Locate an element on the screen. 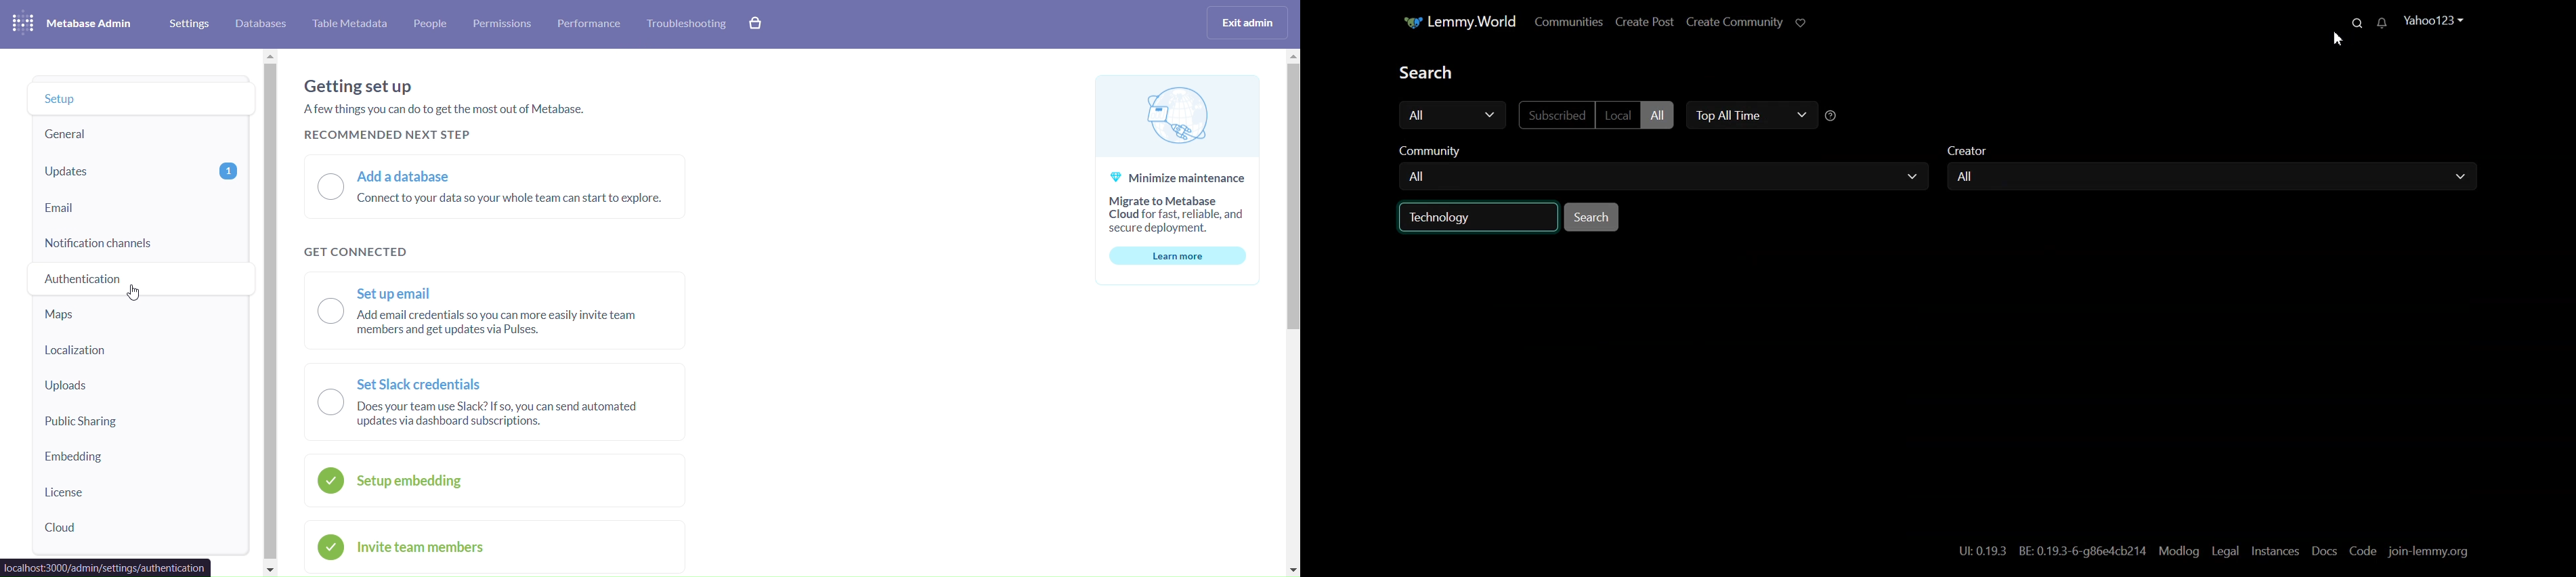 The width and height of the screenshot is (2576, 588). minimize maintanence is located at coordinates (1180, 181).